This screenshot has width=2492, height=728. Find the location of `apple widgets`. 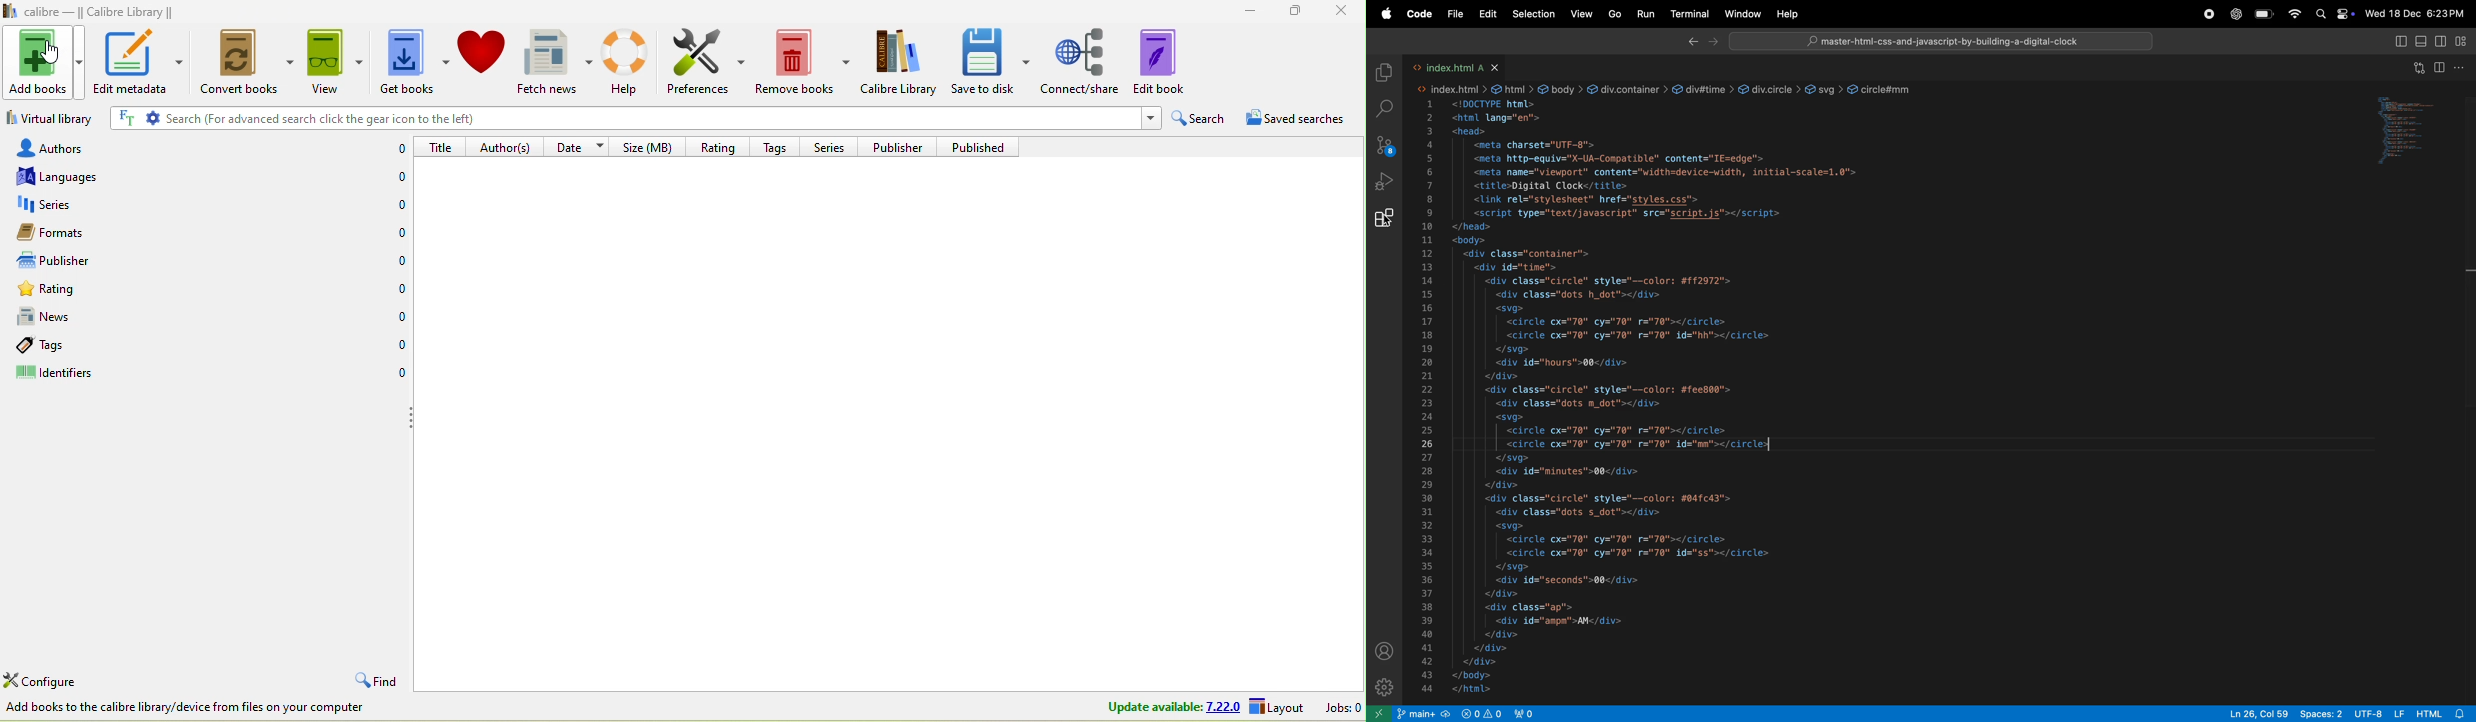

apple widgets is located at coordinates (2334, 14).